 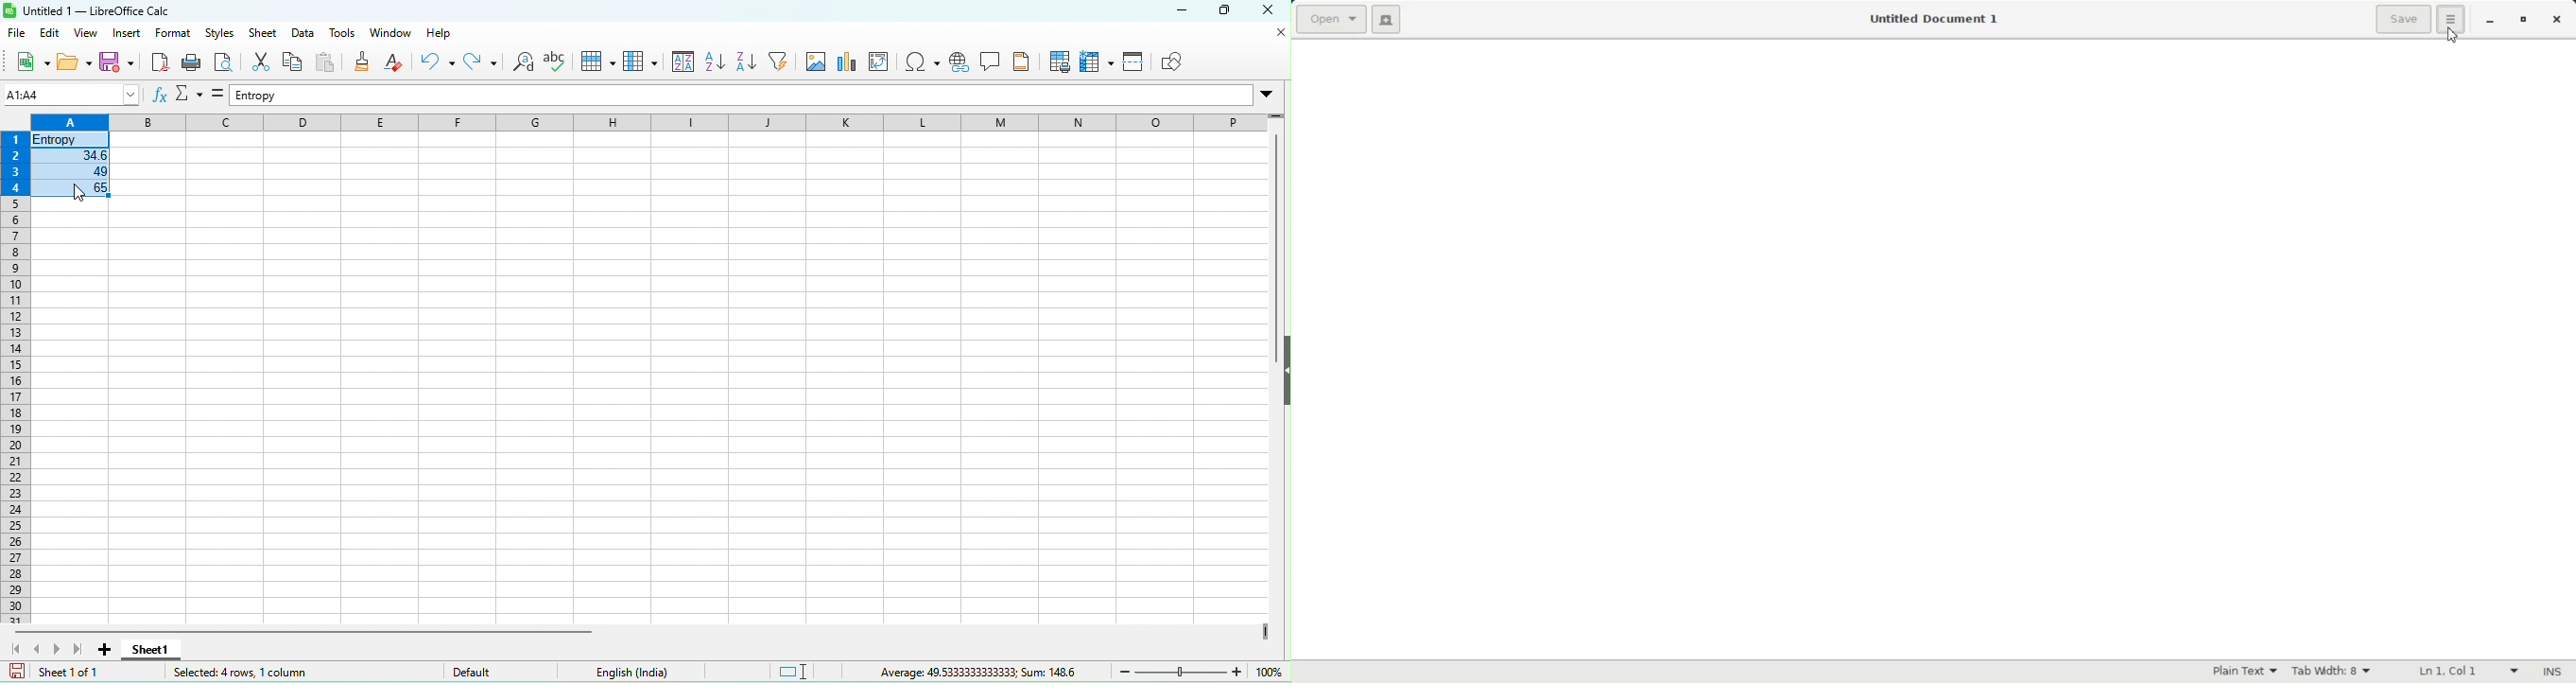 I want to click on copy, so click(x=290, y=62).